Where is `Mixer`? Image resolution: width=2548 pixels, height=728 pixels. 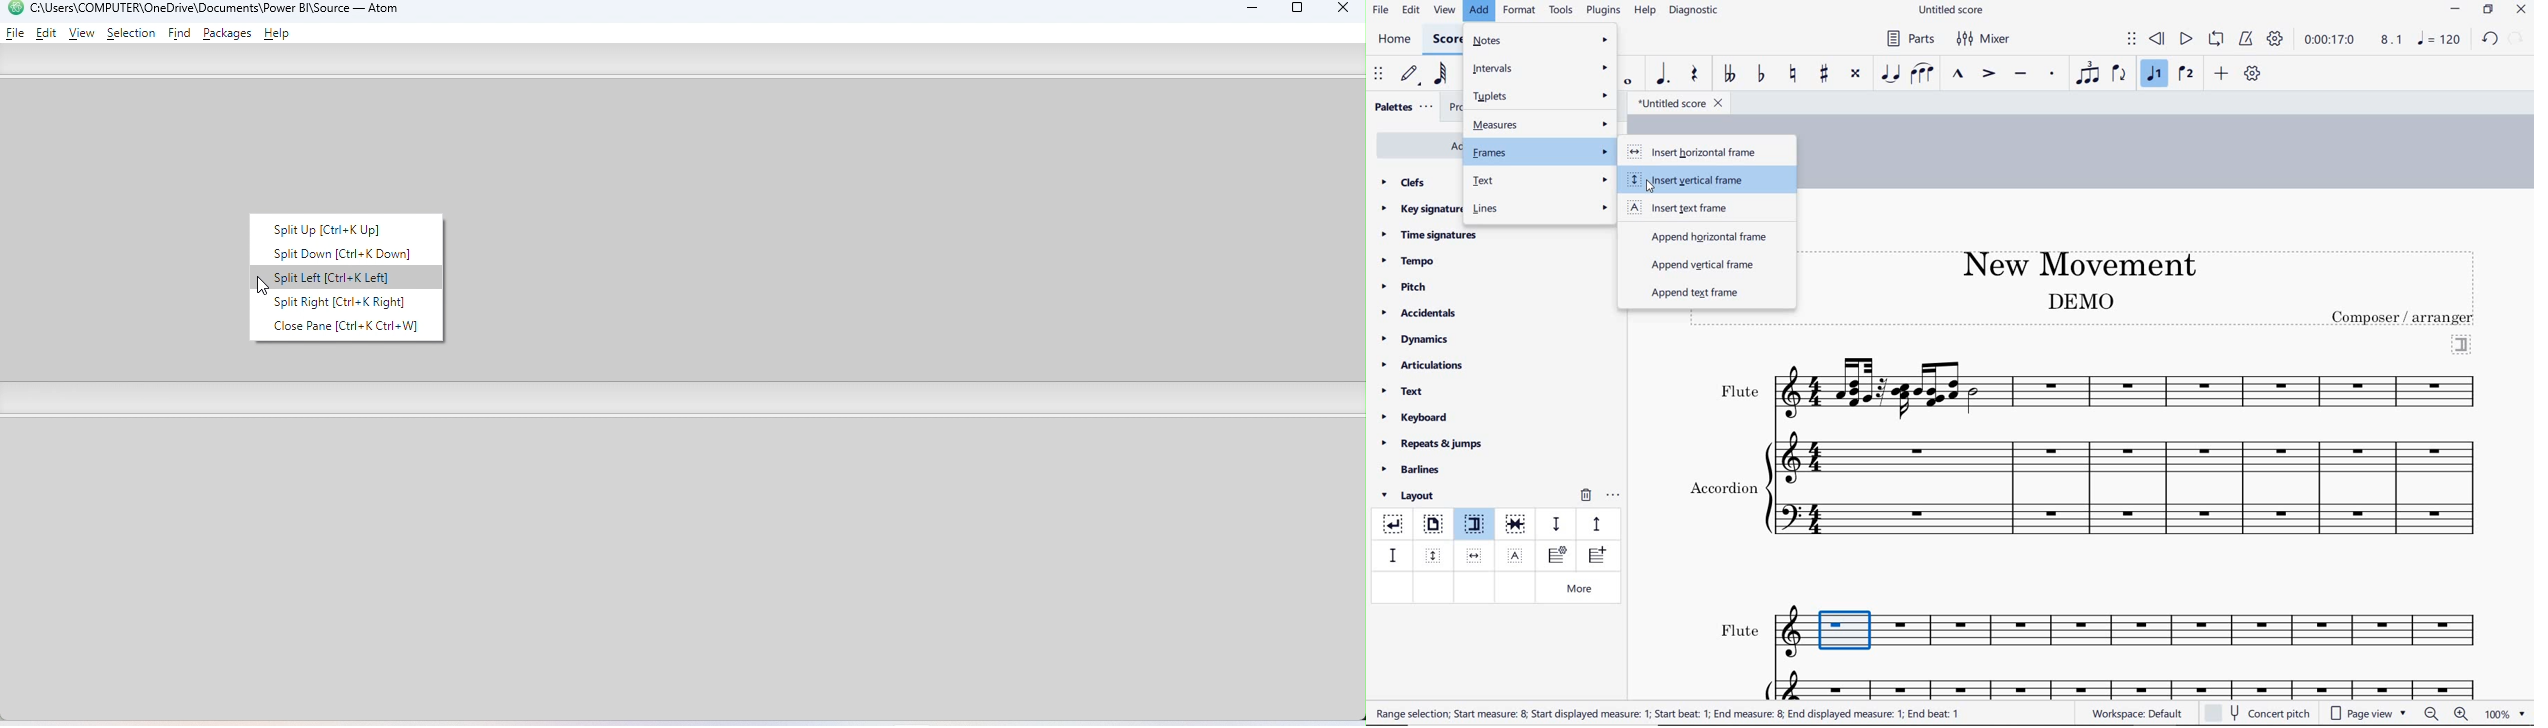 Mixer is located at coordinates (1984, 39).